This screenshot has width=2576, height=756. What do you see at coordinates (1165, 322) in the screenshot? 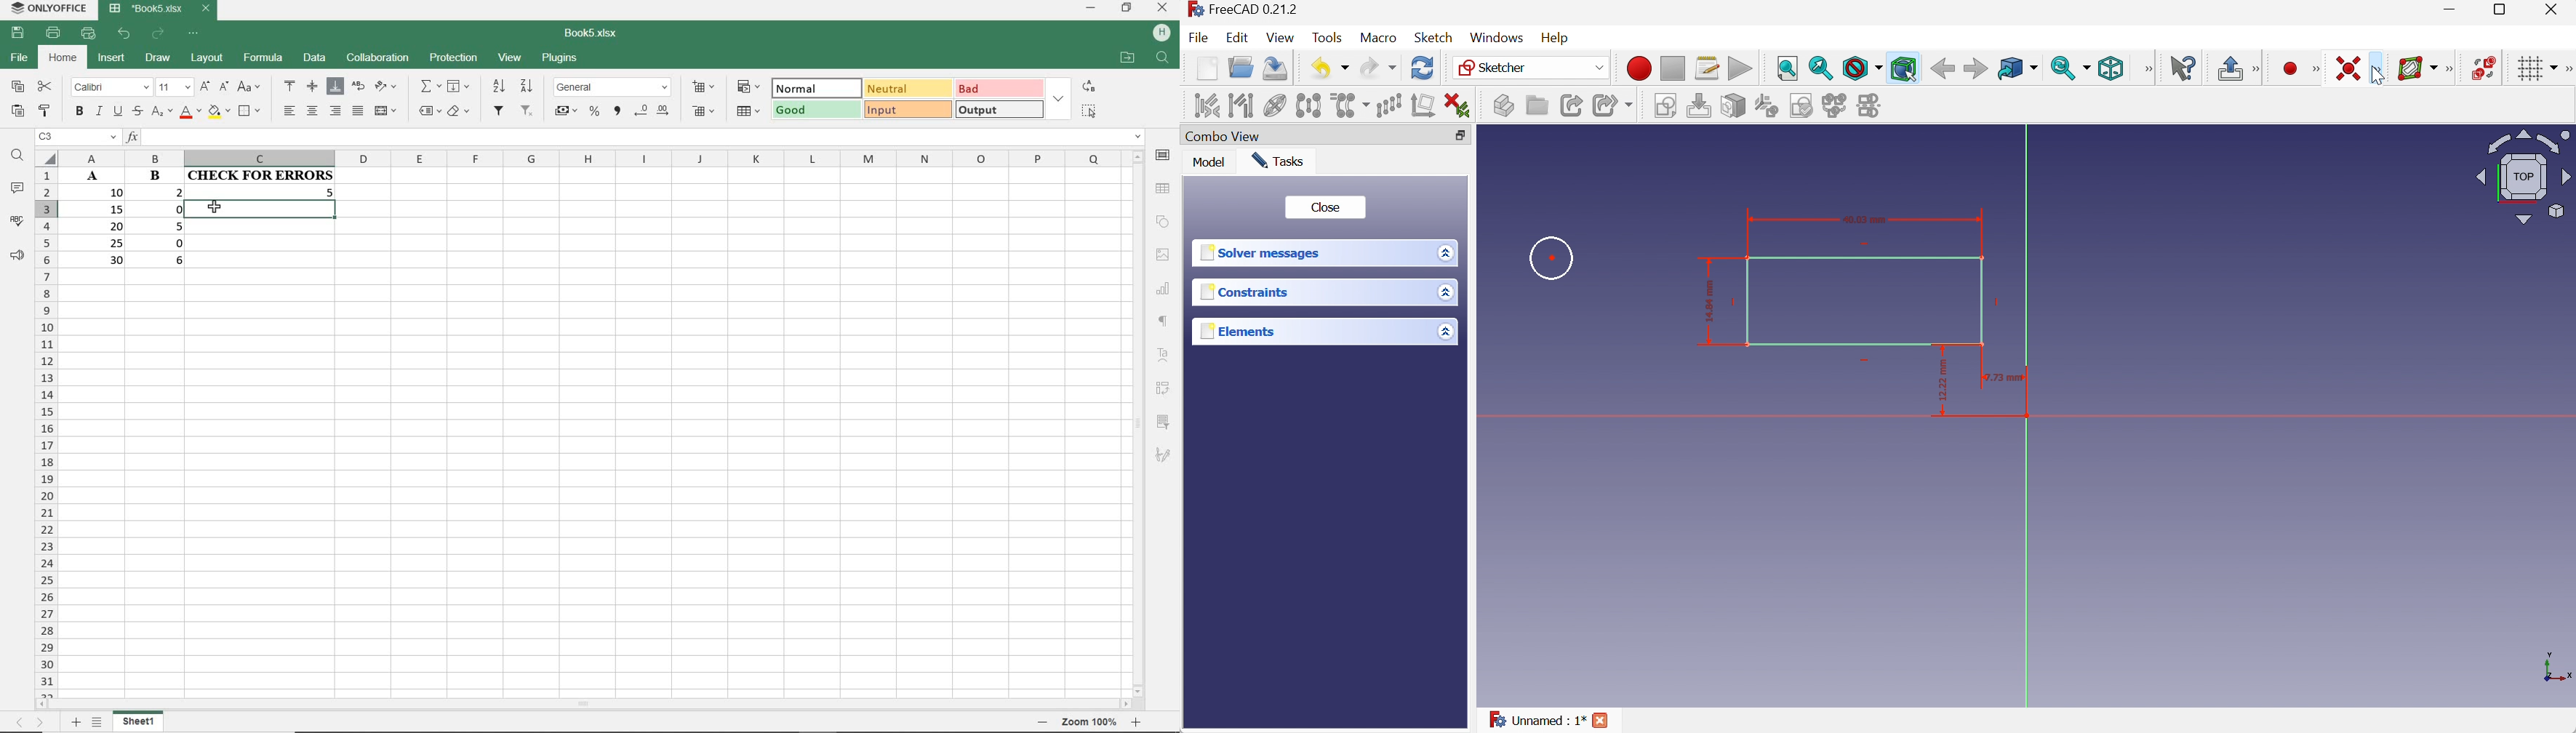
I see `` at bounding box center [1165, 322].